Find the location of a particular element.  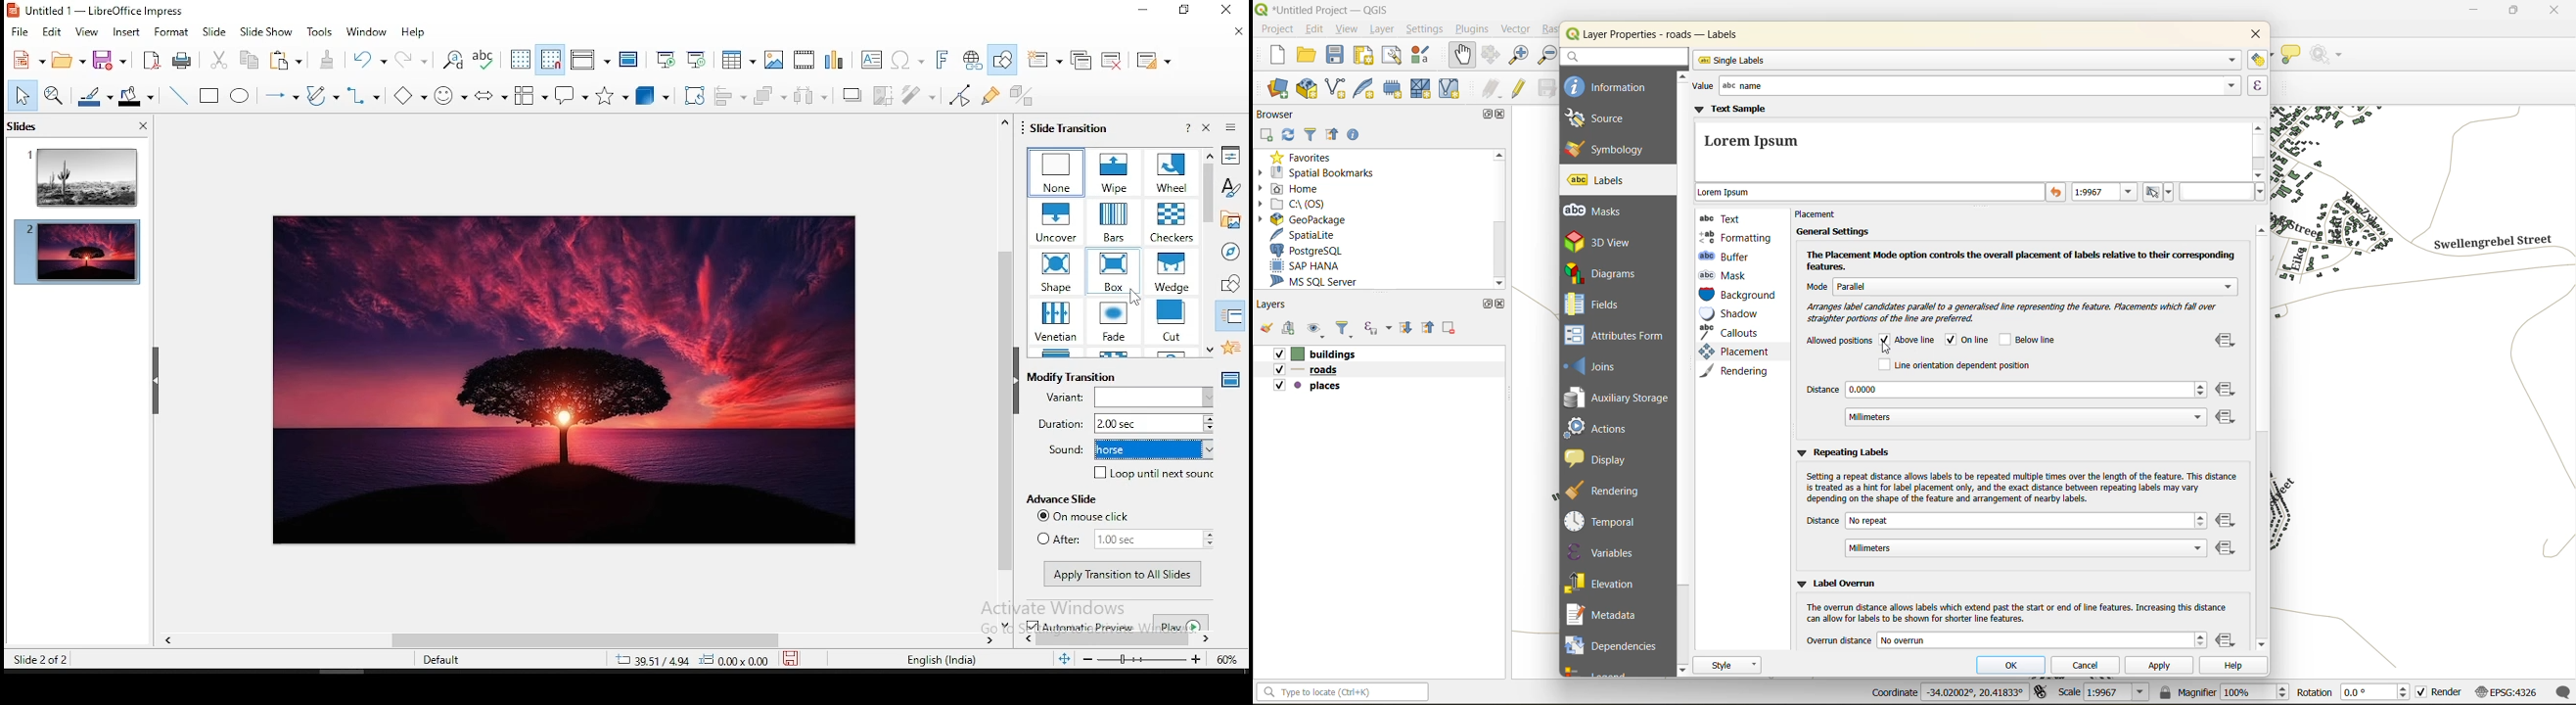

39.51/4.94 is located at coordinates (657, 662).